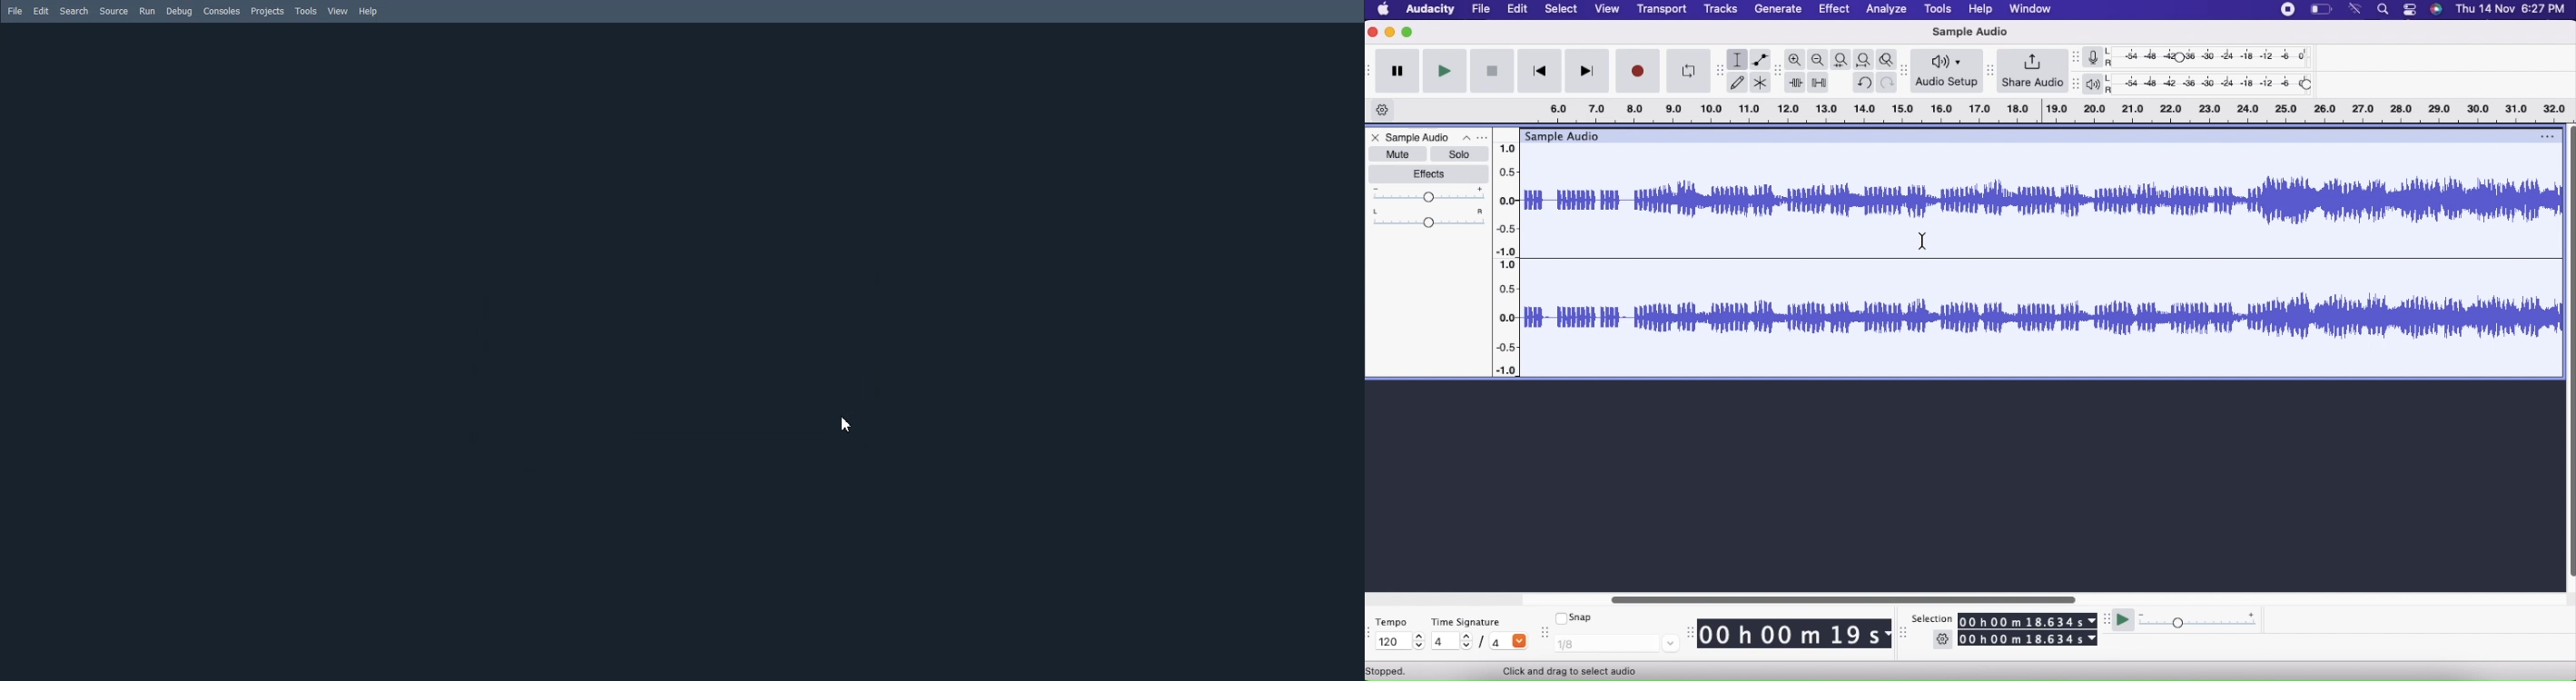 The height and width of the screenshot is (700, 2576). What do you see at coordinates (1663, 11) in the screenshot?
I see `Transport` at bounding box center [1663, 11].